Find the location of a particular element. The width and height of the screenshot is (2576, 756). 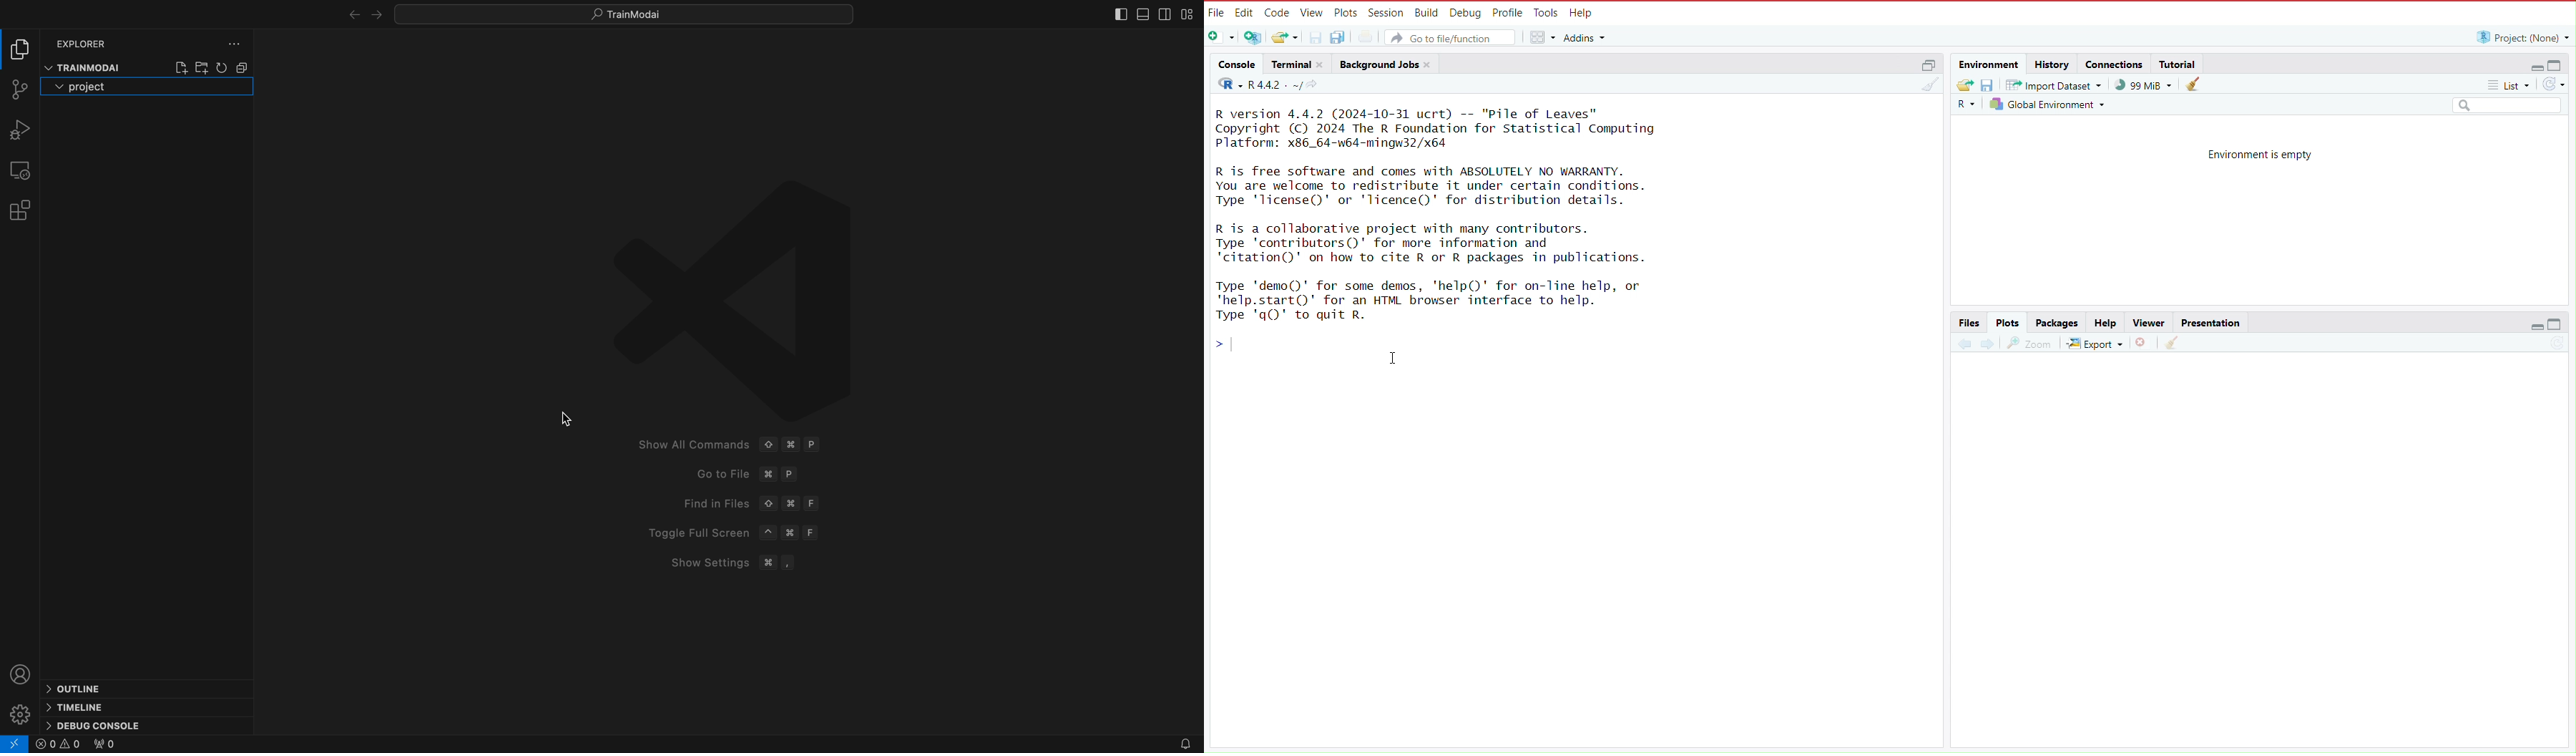

maximize is located at coordinates (1930, 65).